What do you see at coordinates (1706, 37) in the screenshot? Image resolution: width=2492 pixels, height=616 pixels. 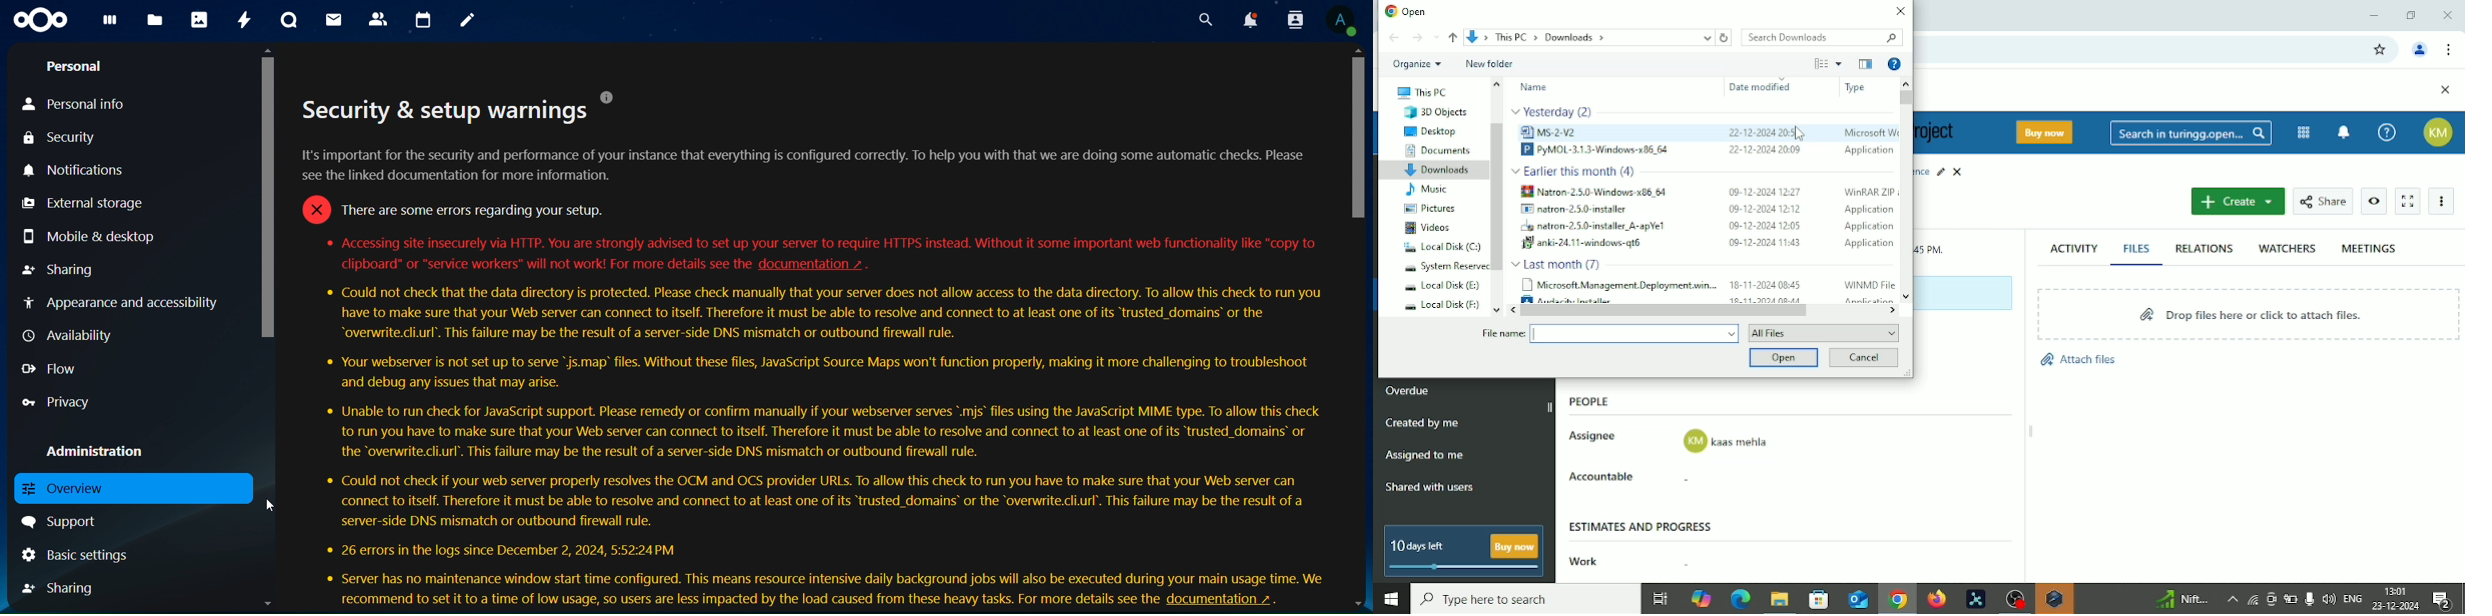 I see `show current locations` at bounding box center [1706, 37].